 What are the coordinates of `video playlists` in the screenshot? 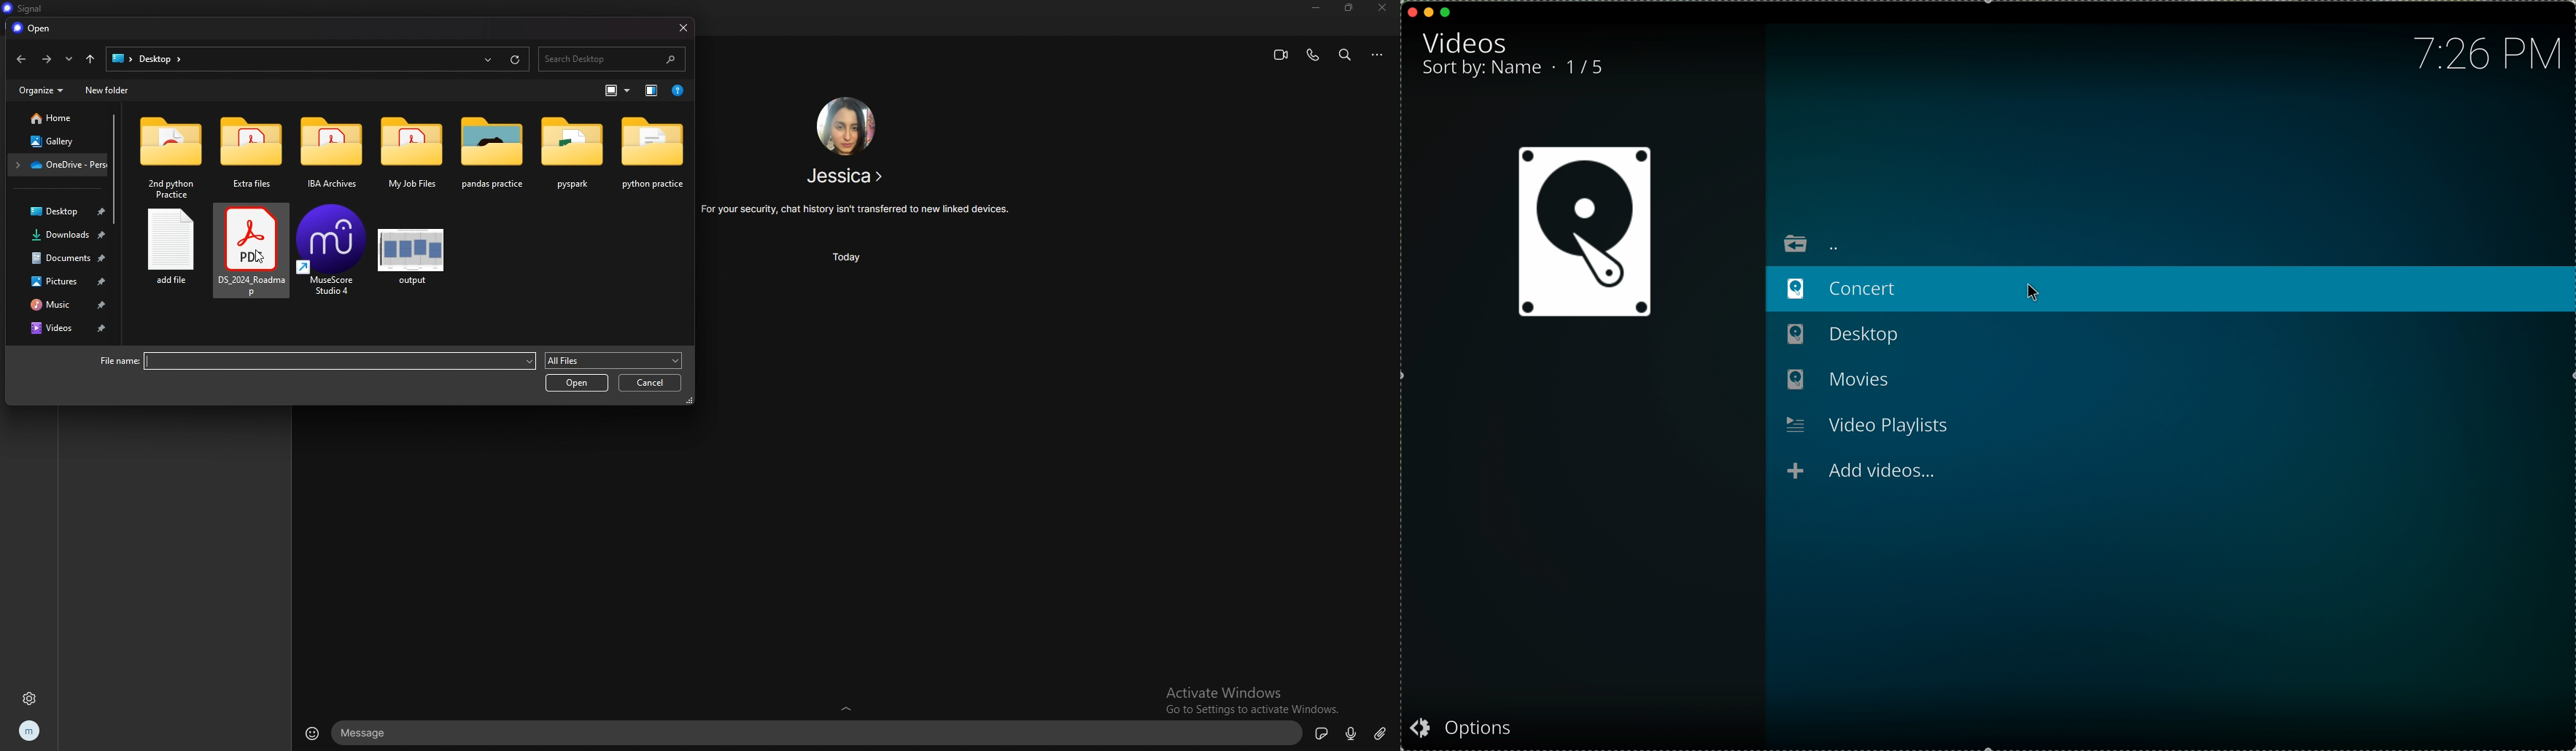 It's located at (1867, 425).